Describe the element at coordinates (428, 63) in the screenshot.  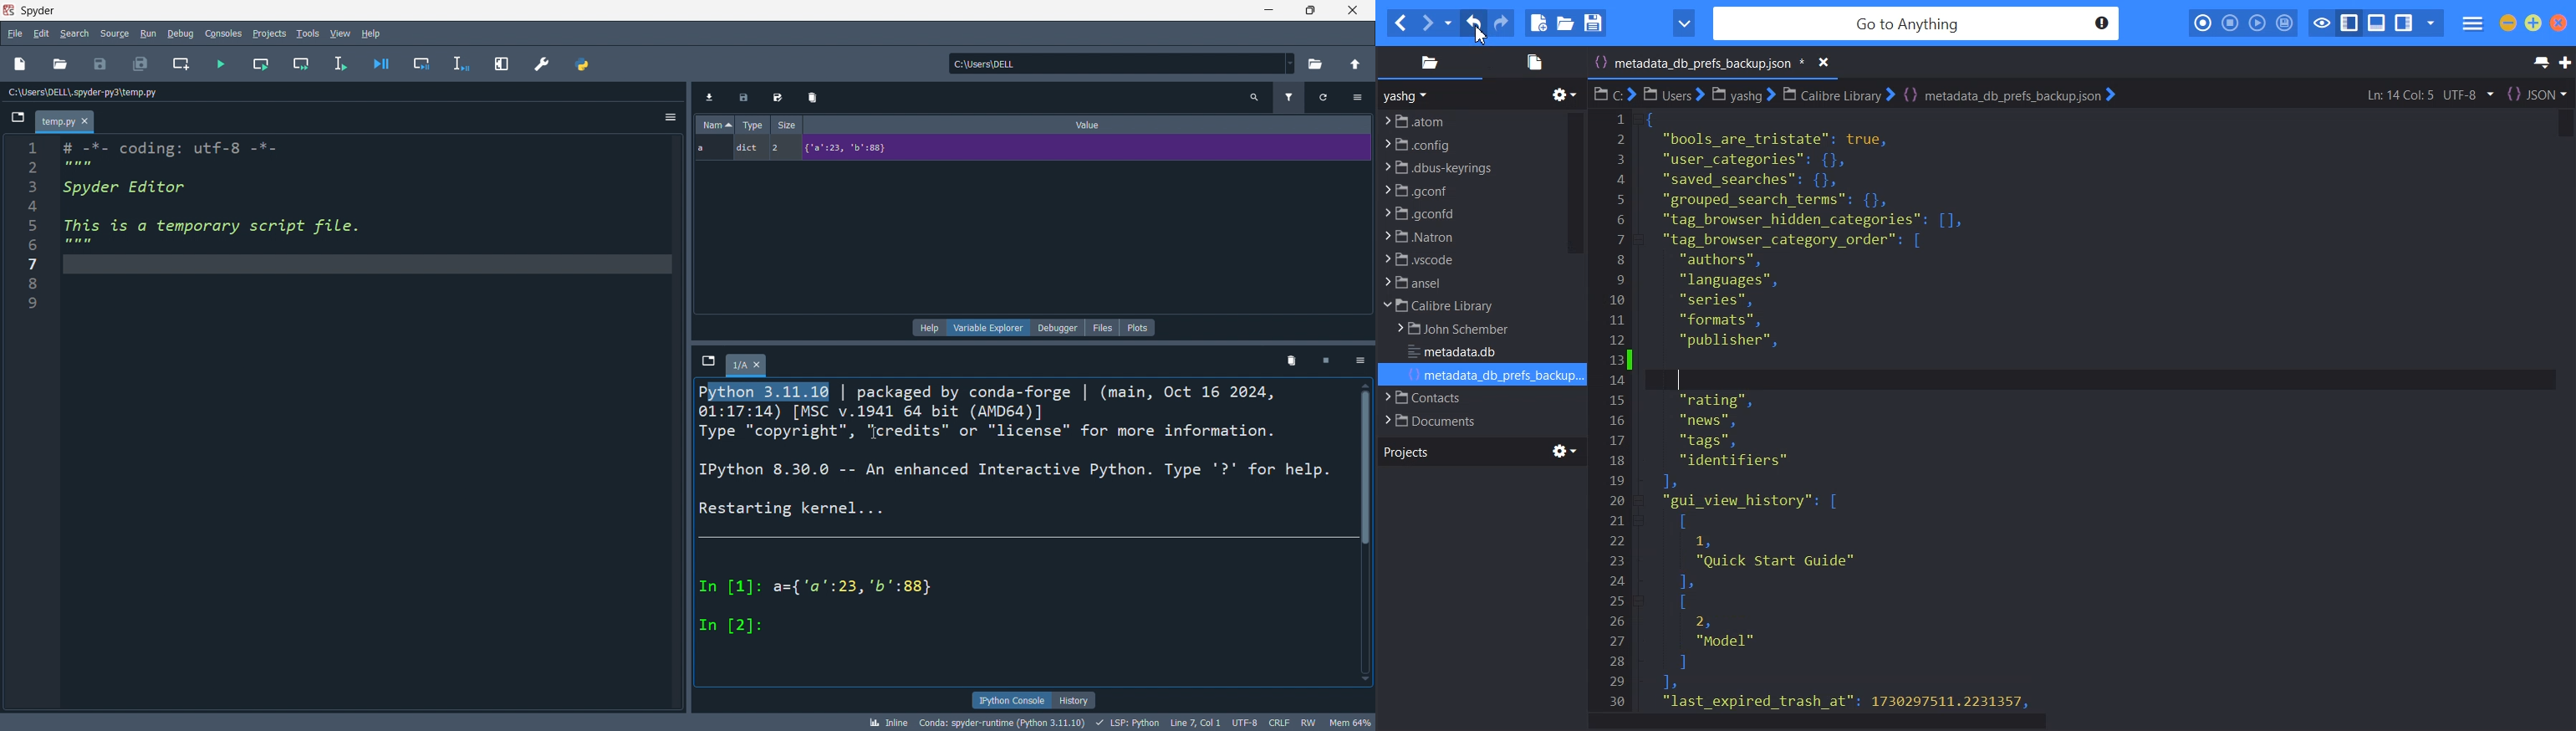
I see `debug cell` at that location.